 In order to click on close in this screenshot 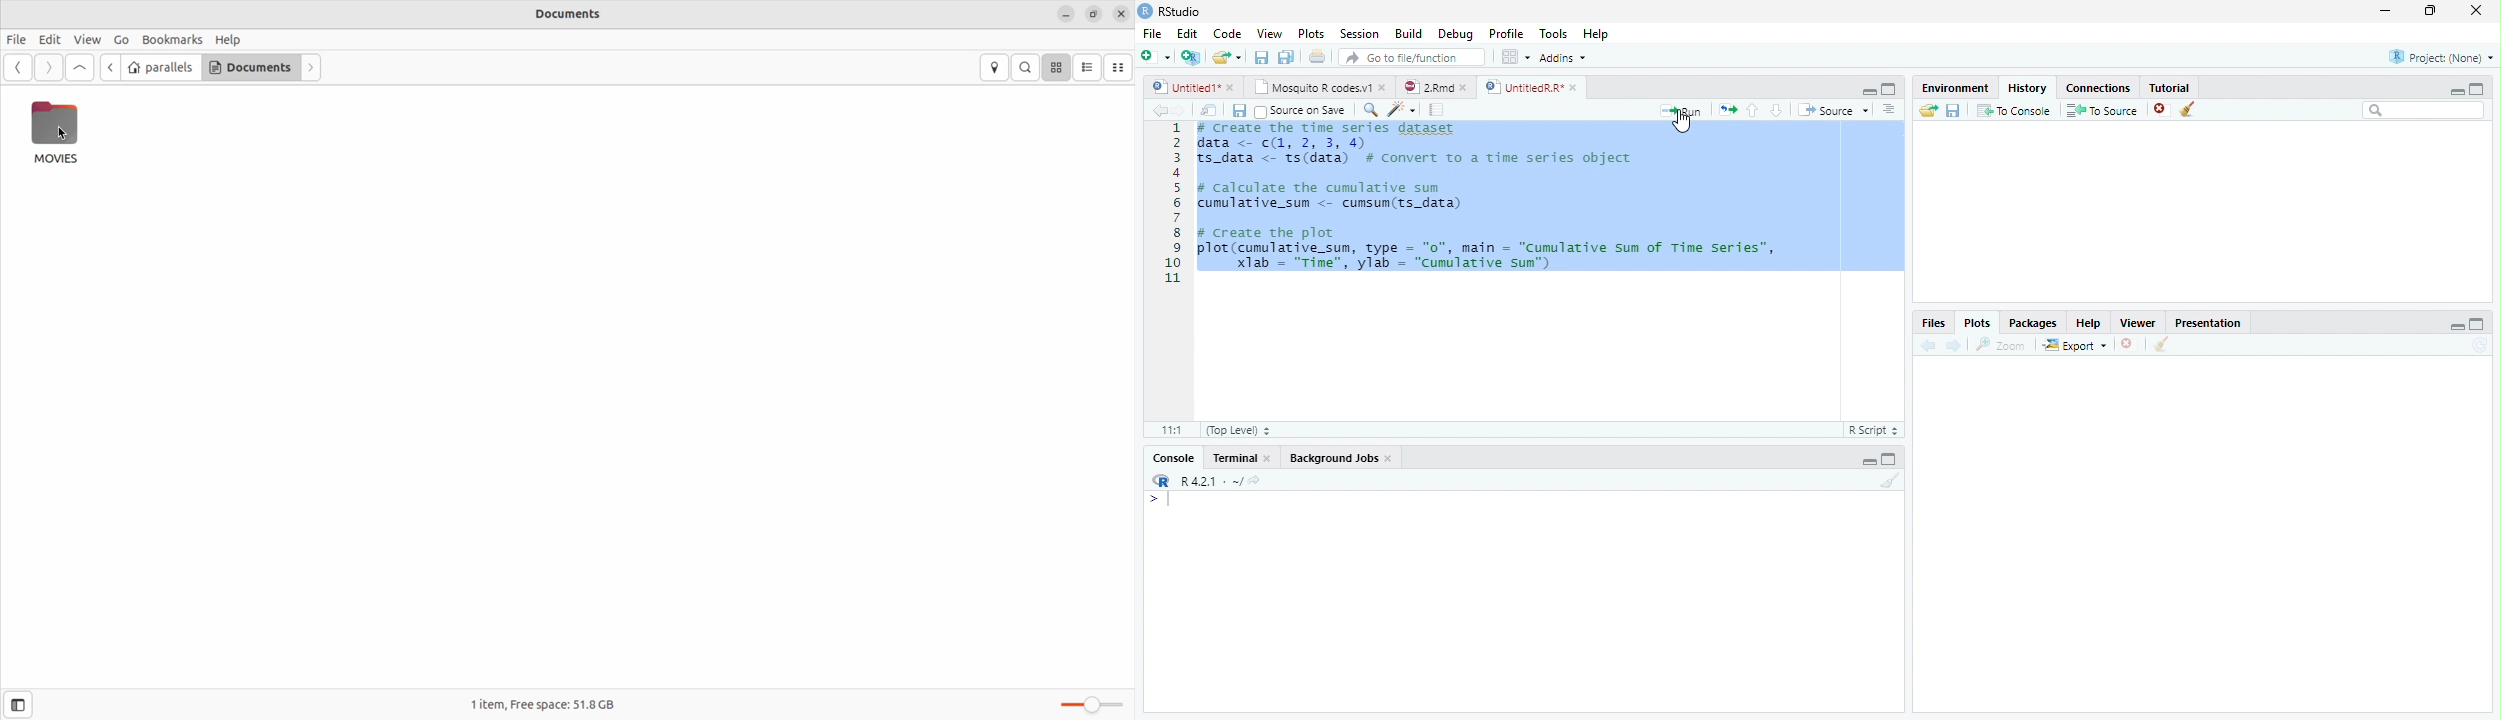, I will do `click(1122, 15)`.